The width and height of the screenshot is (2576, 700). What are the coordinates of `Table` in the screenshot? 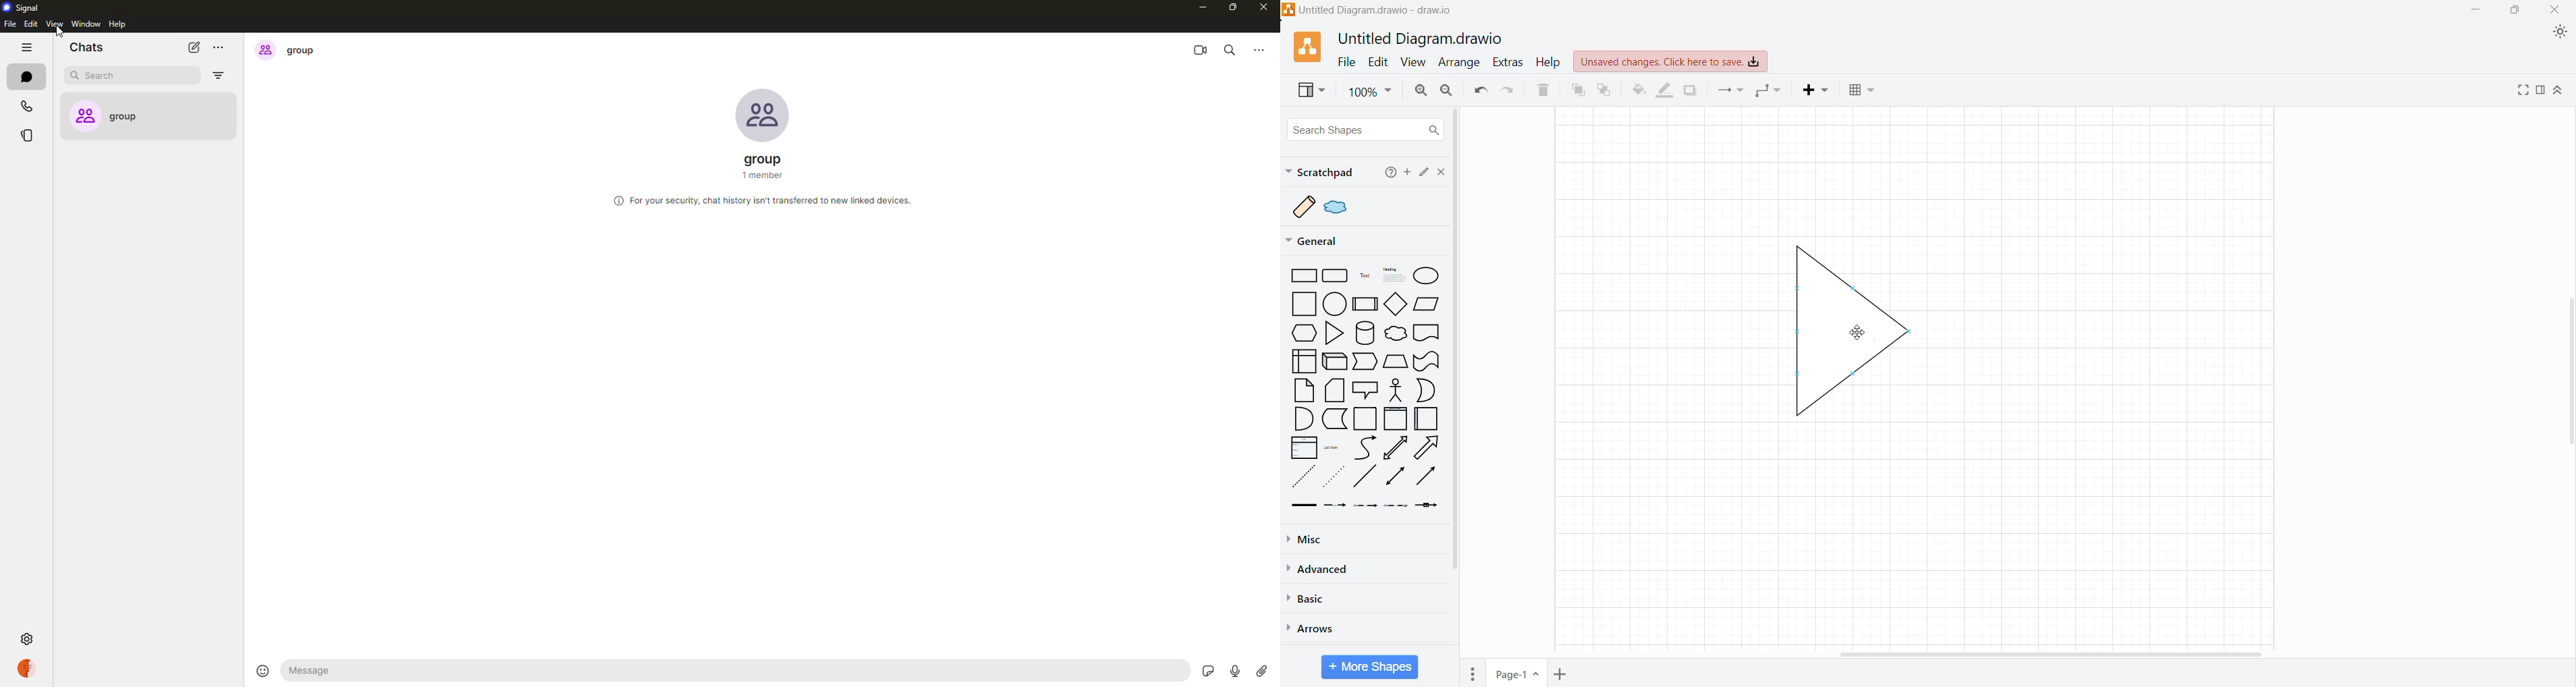 It's located at (1863, 91).